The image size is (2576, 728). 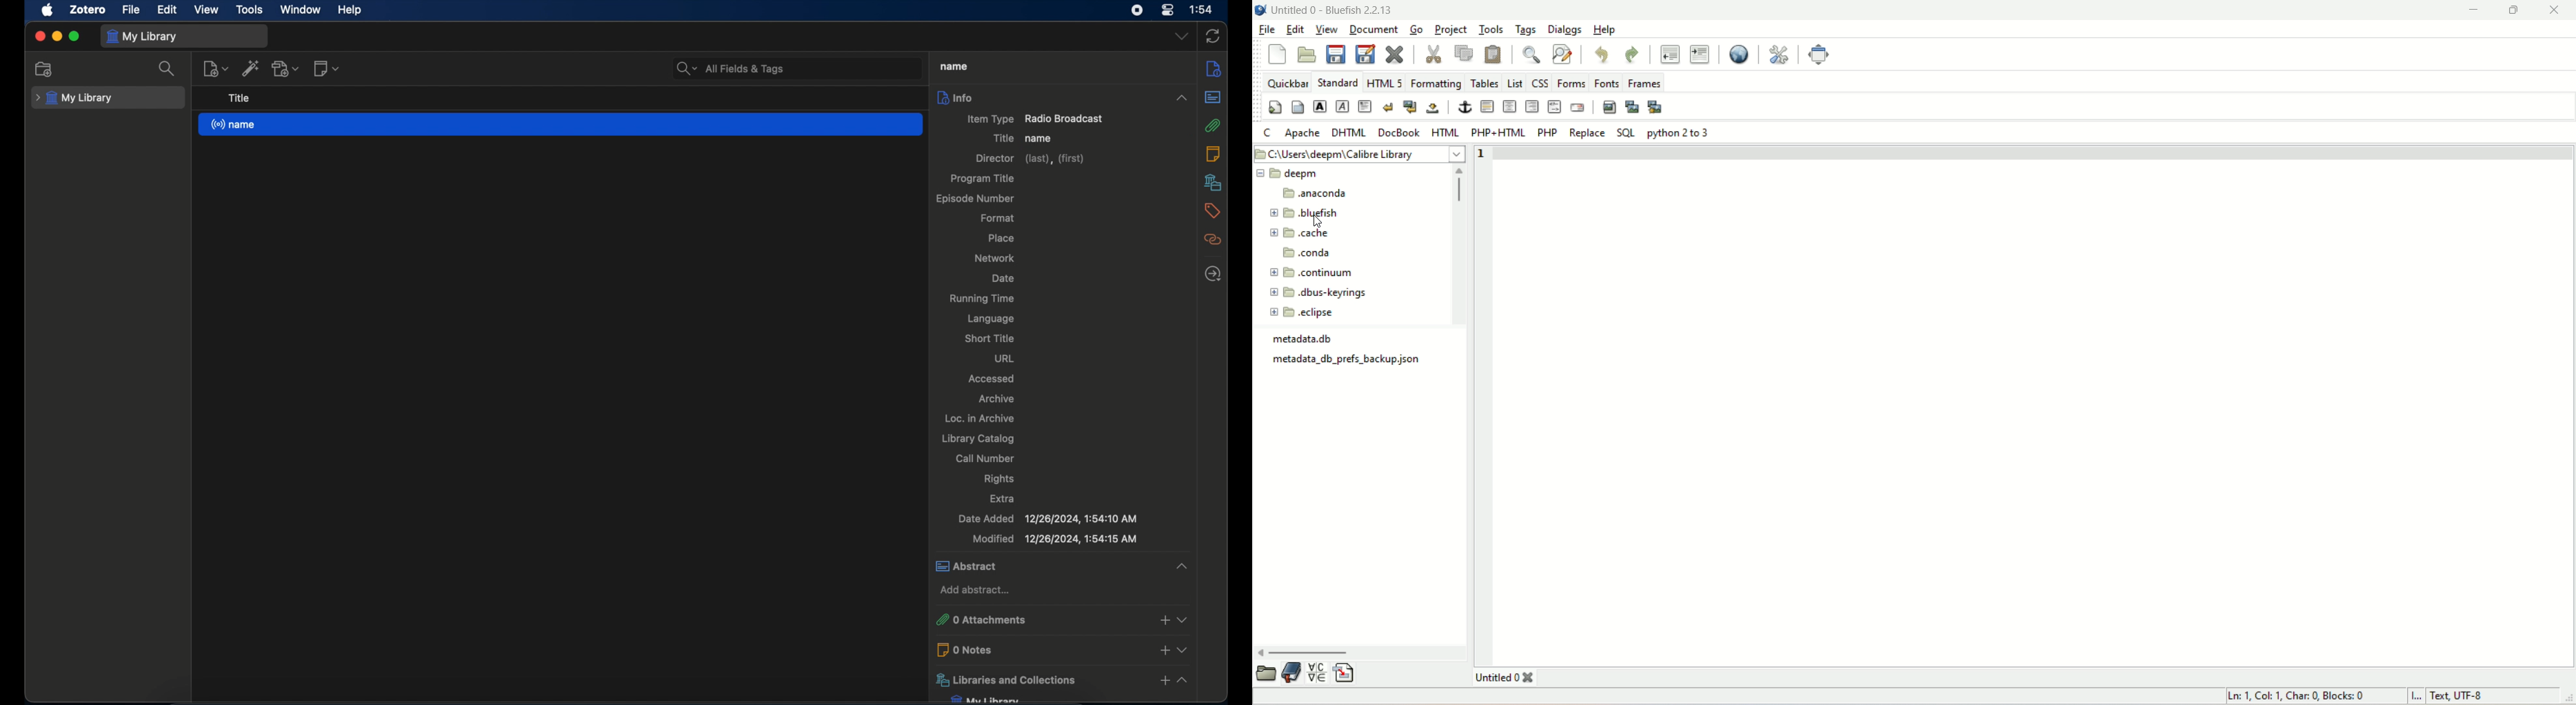 What do you see at coordinates (998, 219) in the screenshot?
I see `format` at bounding box center [998, 219].